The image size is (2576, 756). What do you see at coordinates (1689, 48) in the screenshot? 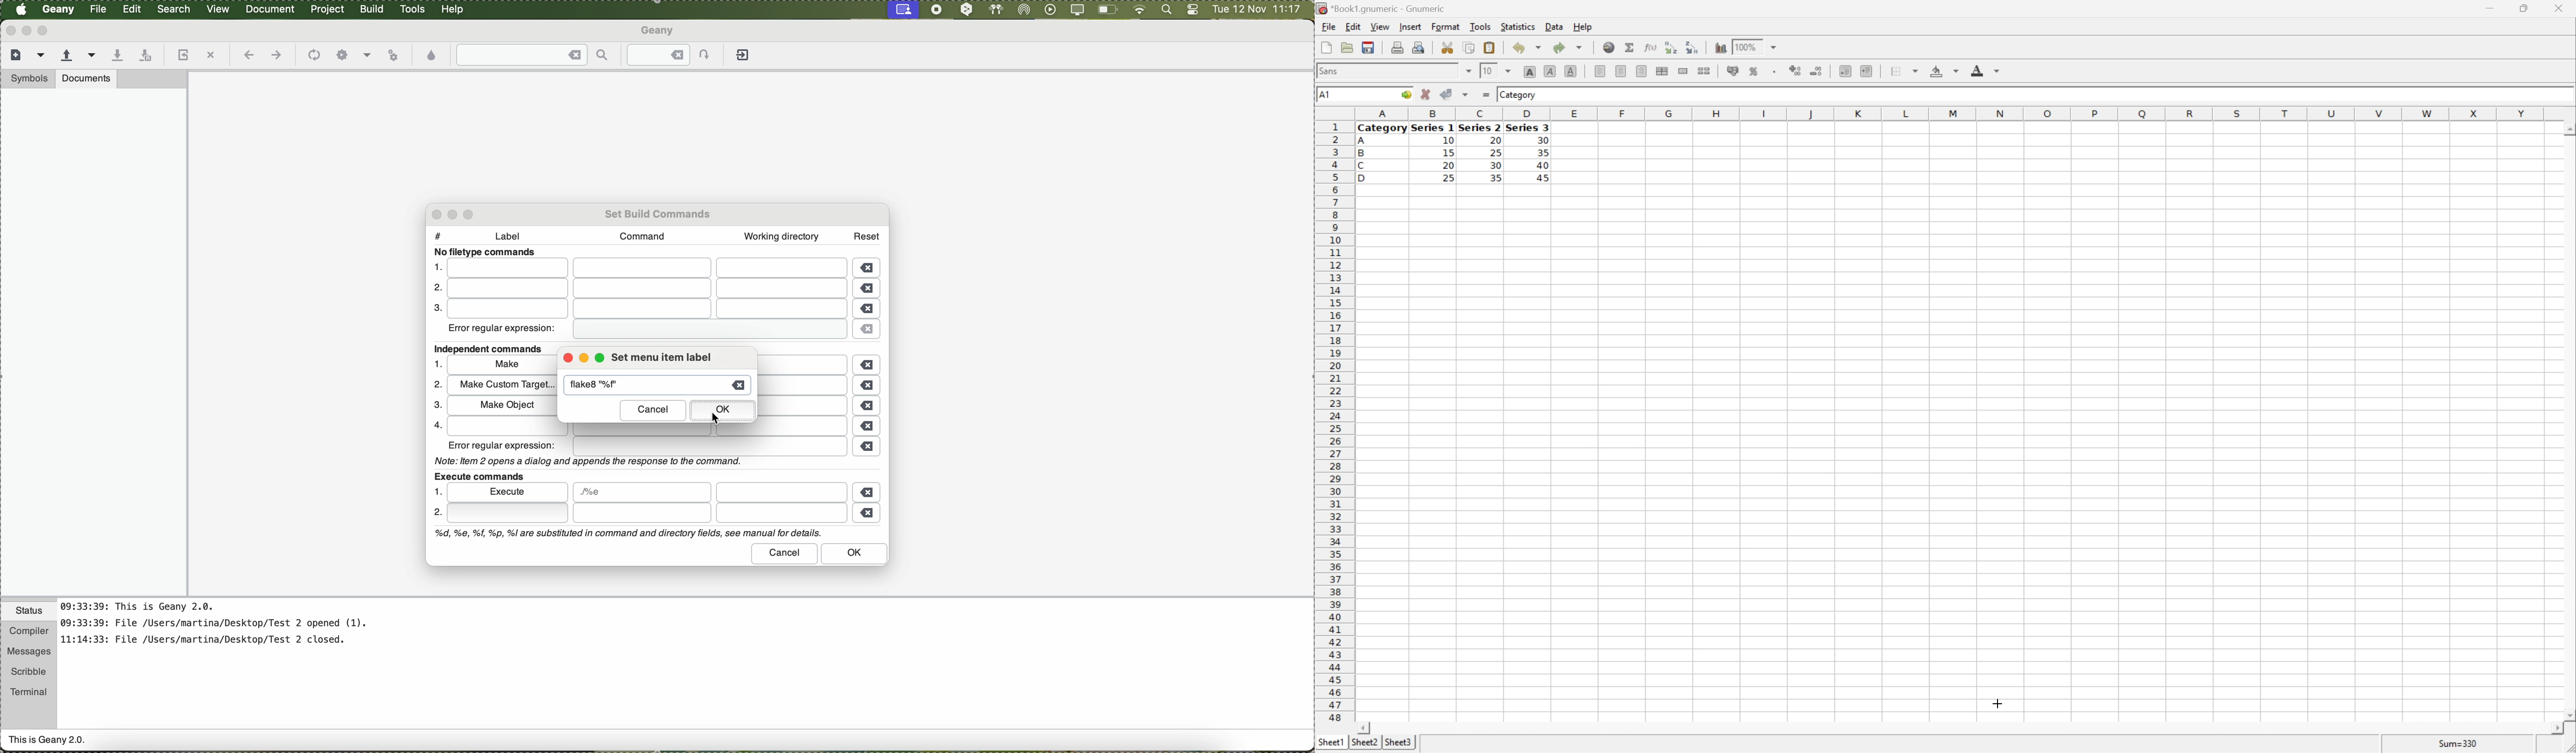
I see `Sort the selected region in descending order based on the first column selected` at bounding box center [1689, 48].